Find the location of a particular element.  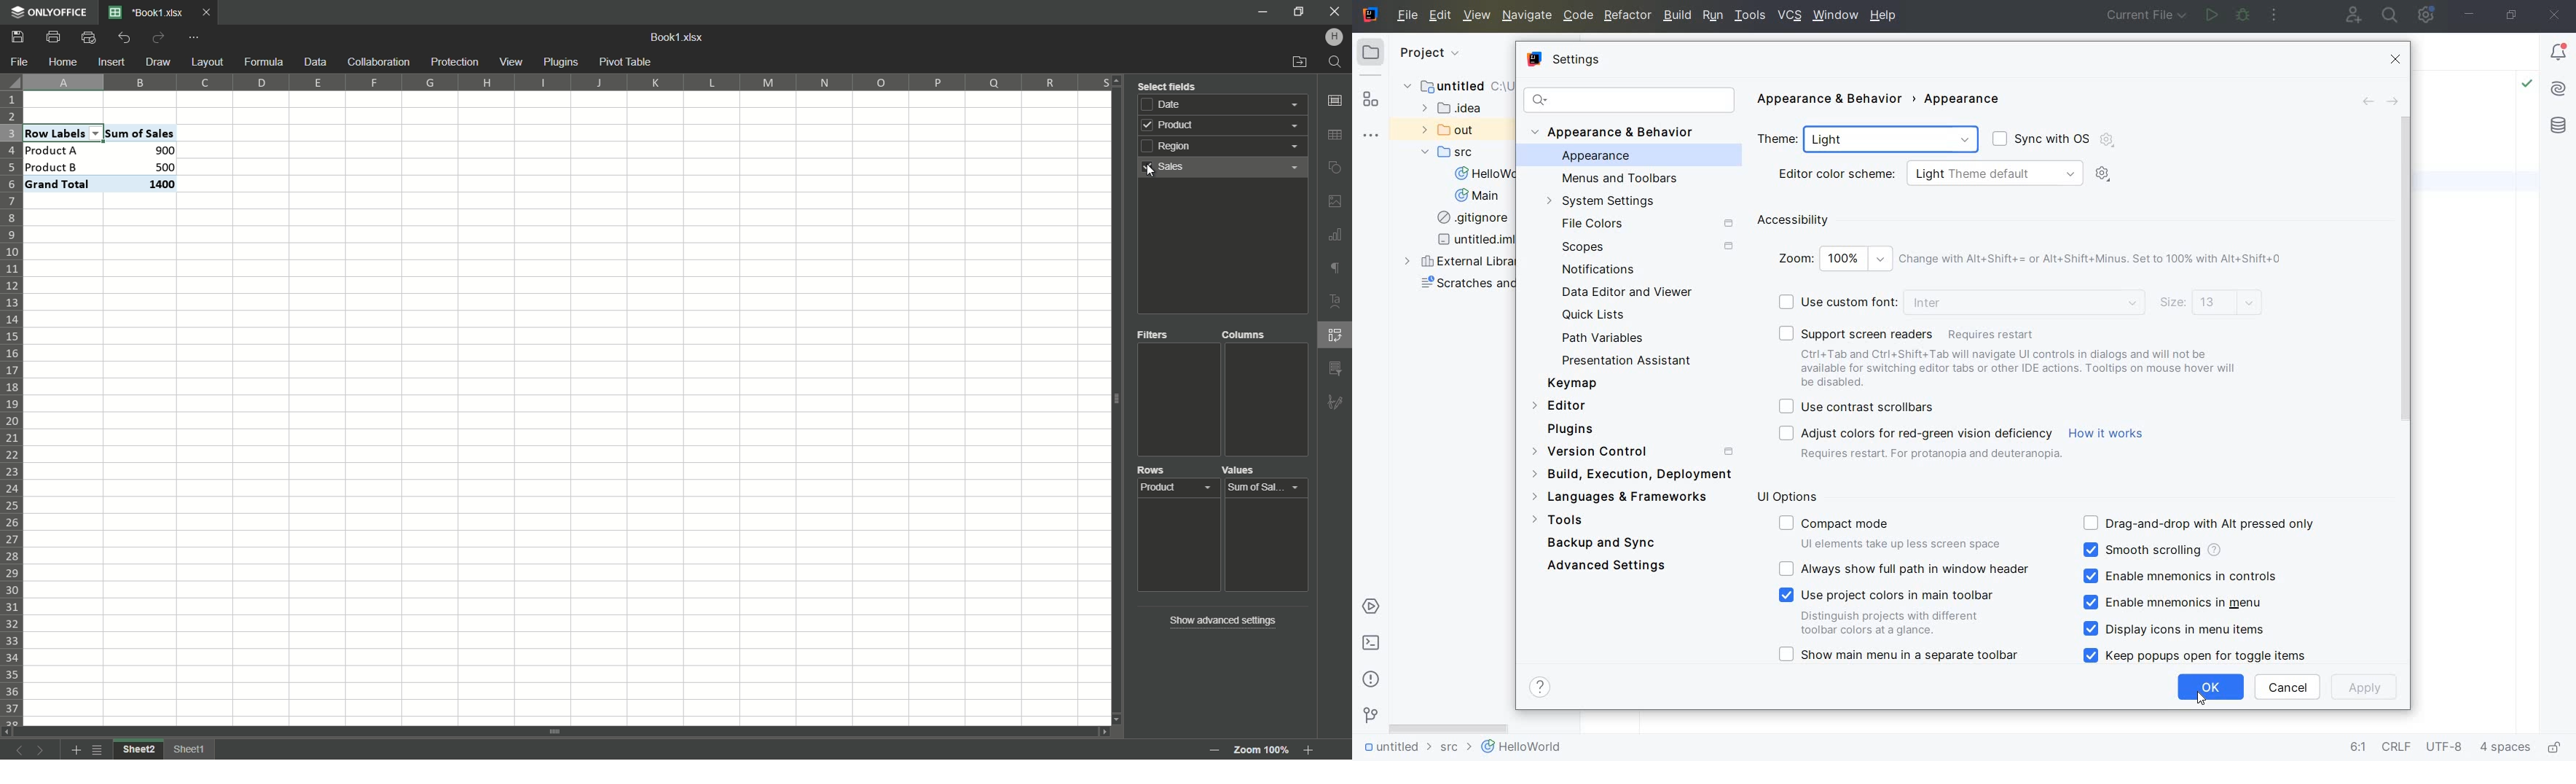

zoom out is located at coordinates (1212, 750).